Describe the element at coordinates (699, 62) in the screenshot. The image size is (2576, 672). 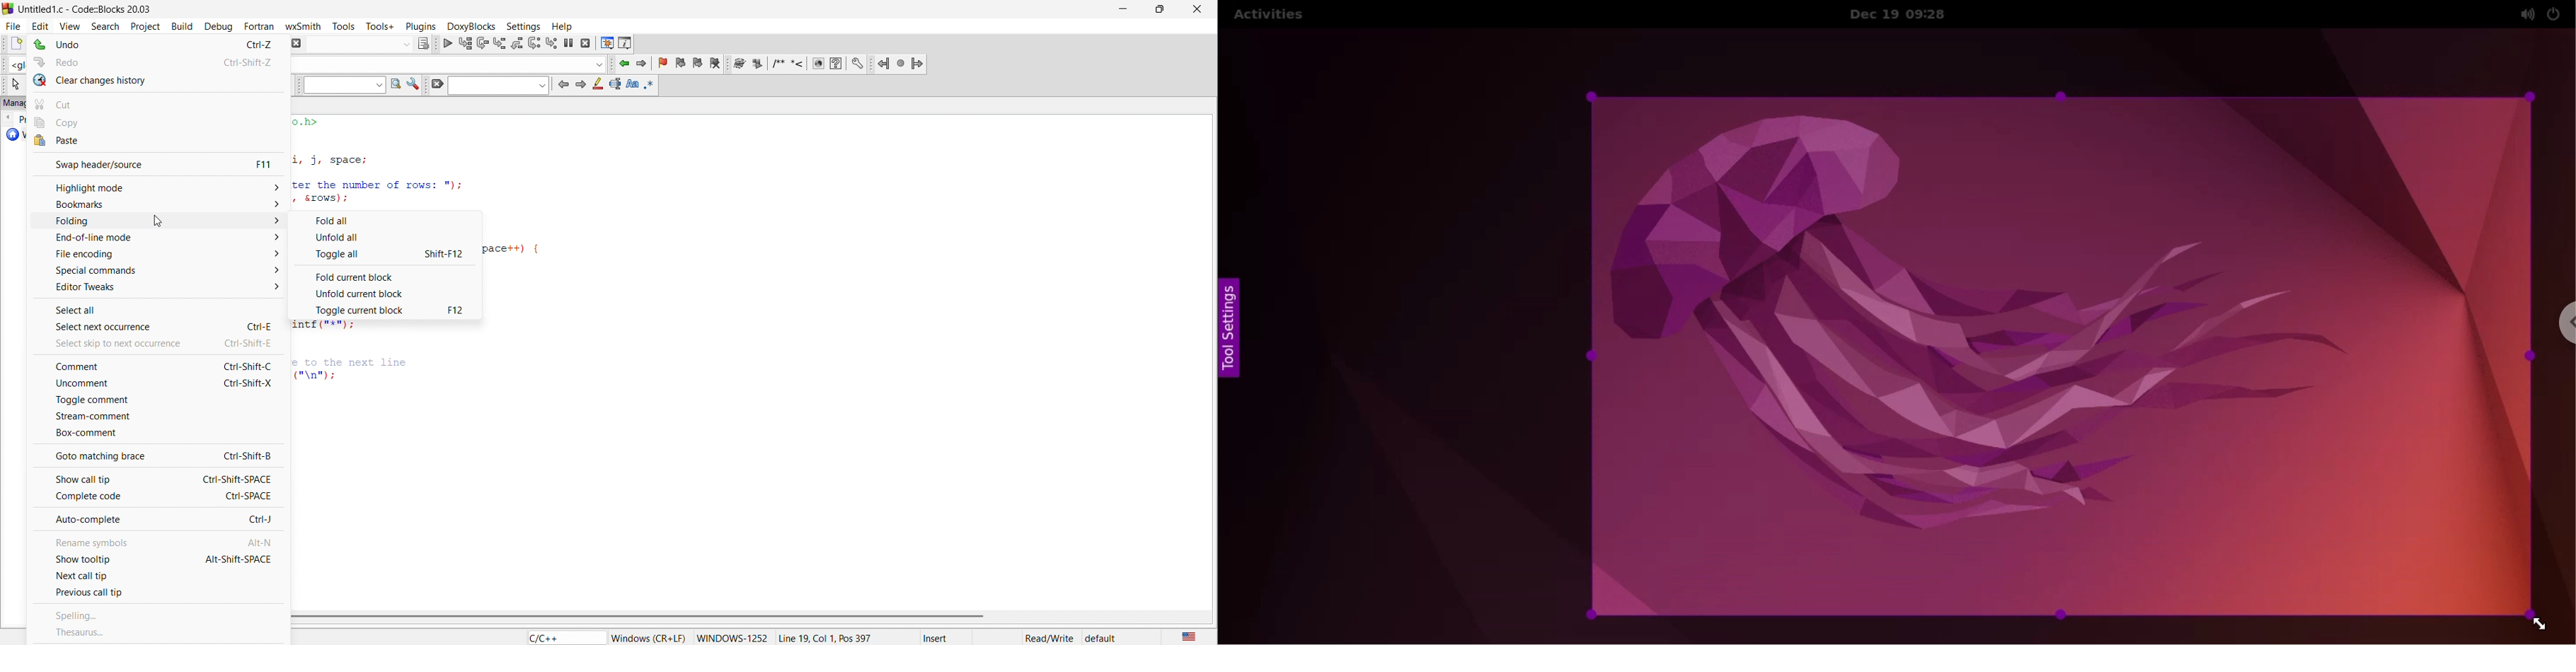
I see `next bookmark` at that location.